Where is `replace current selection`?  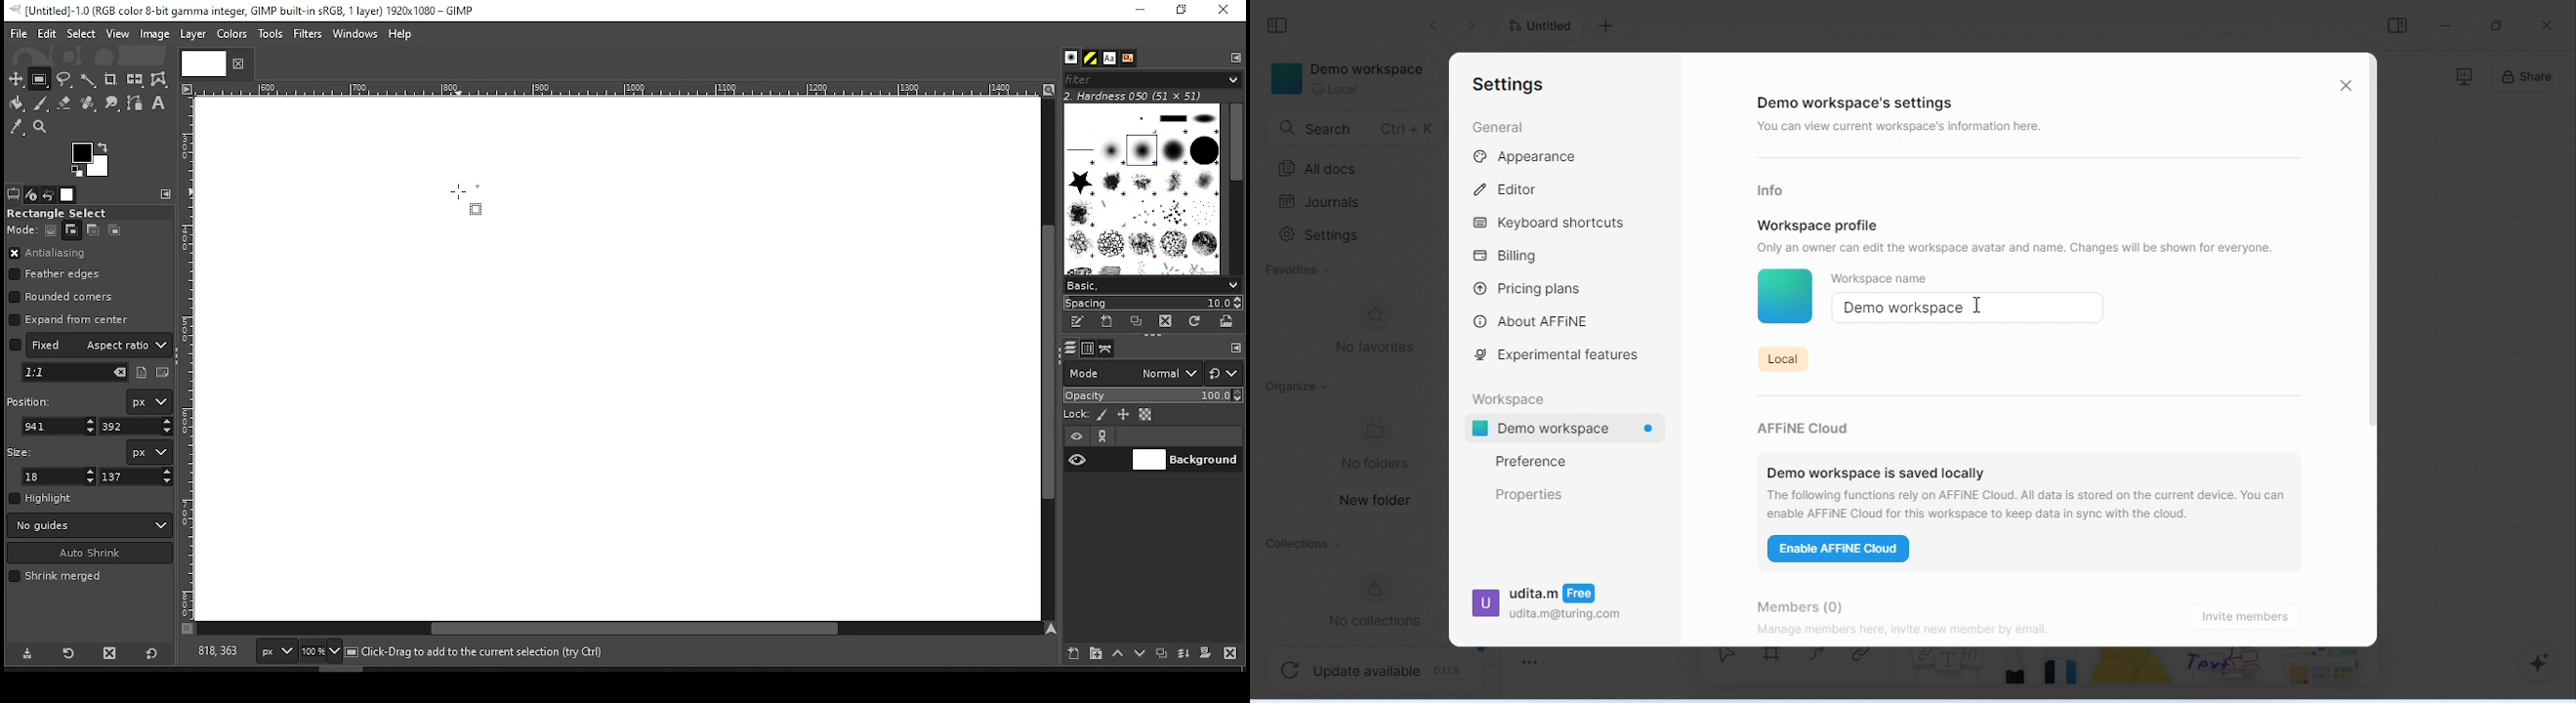 replace current selection is located at coordinates (52, 230).